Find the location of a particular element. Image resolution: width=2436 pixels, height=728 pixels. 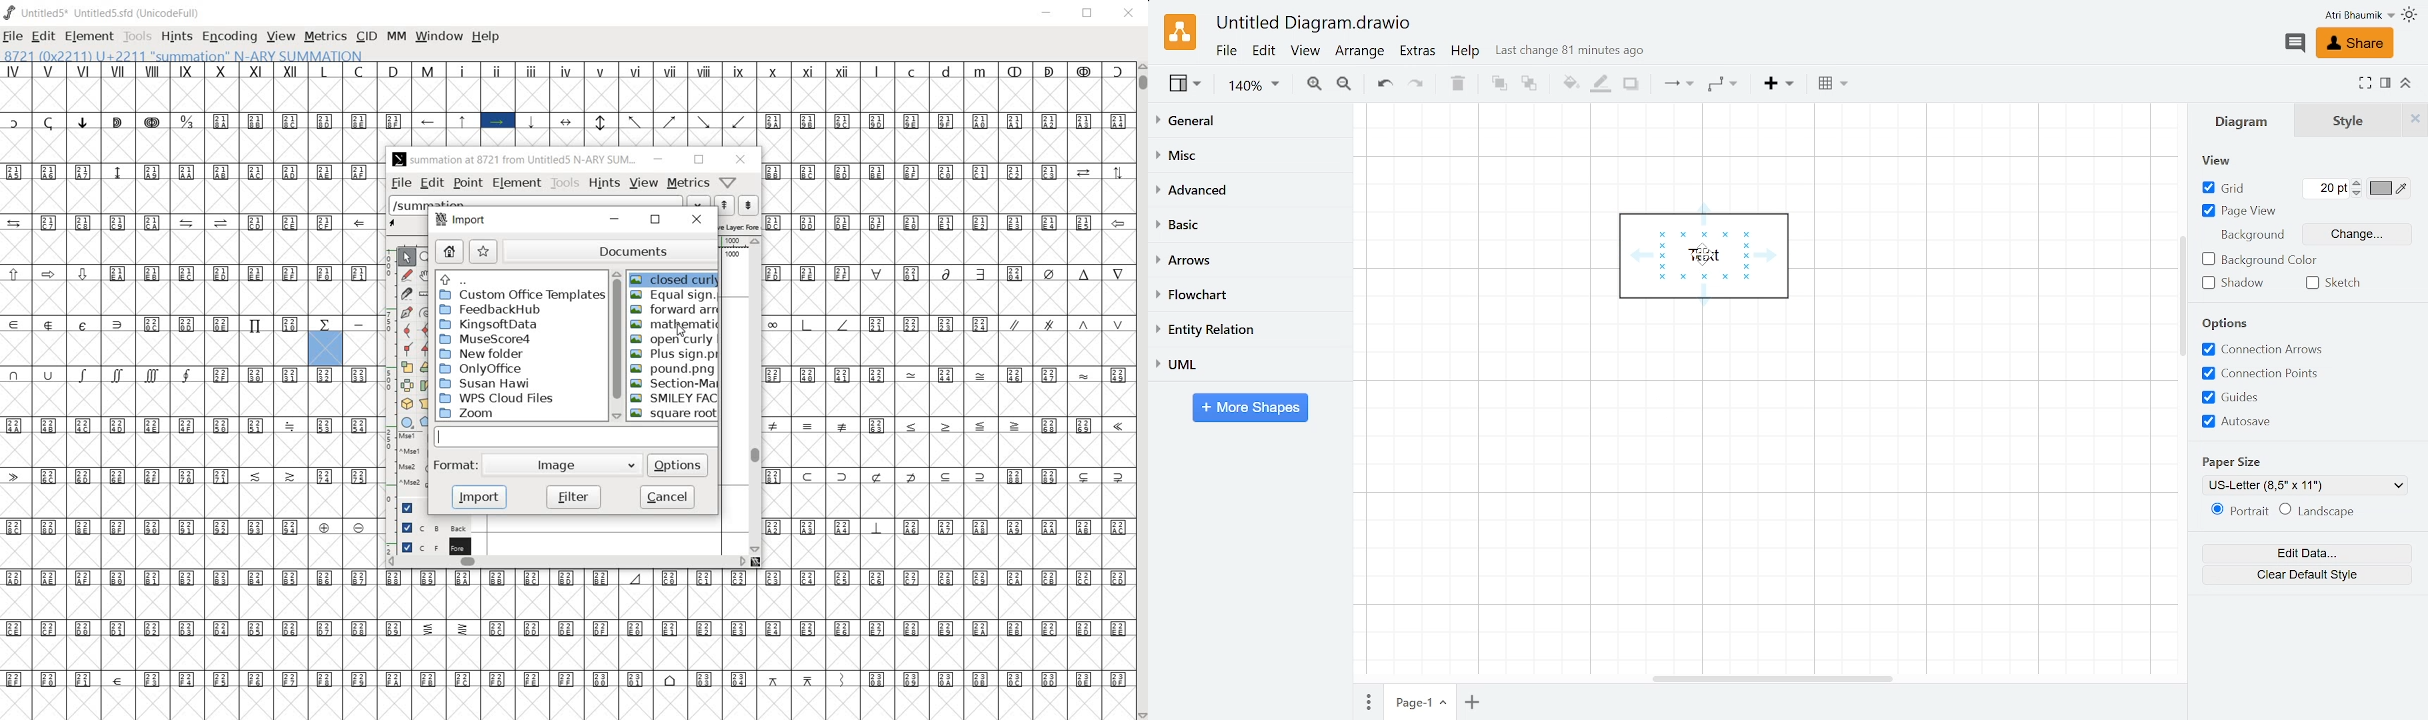

Fill color is located at coordinates (1567, 84).